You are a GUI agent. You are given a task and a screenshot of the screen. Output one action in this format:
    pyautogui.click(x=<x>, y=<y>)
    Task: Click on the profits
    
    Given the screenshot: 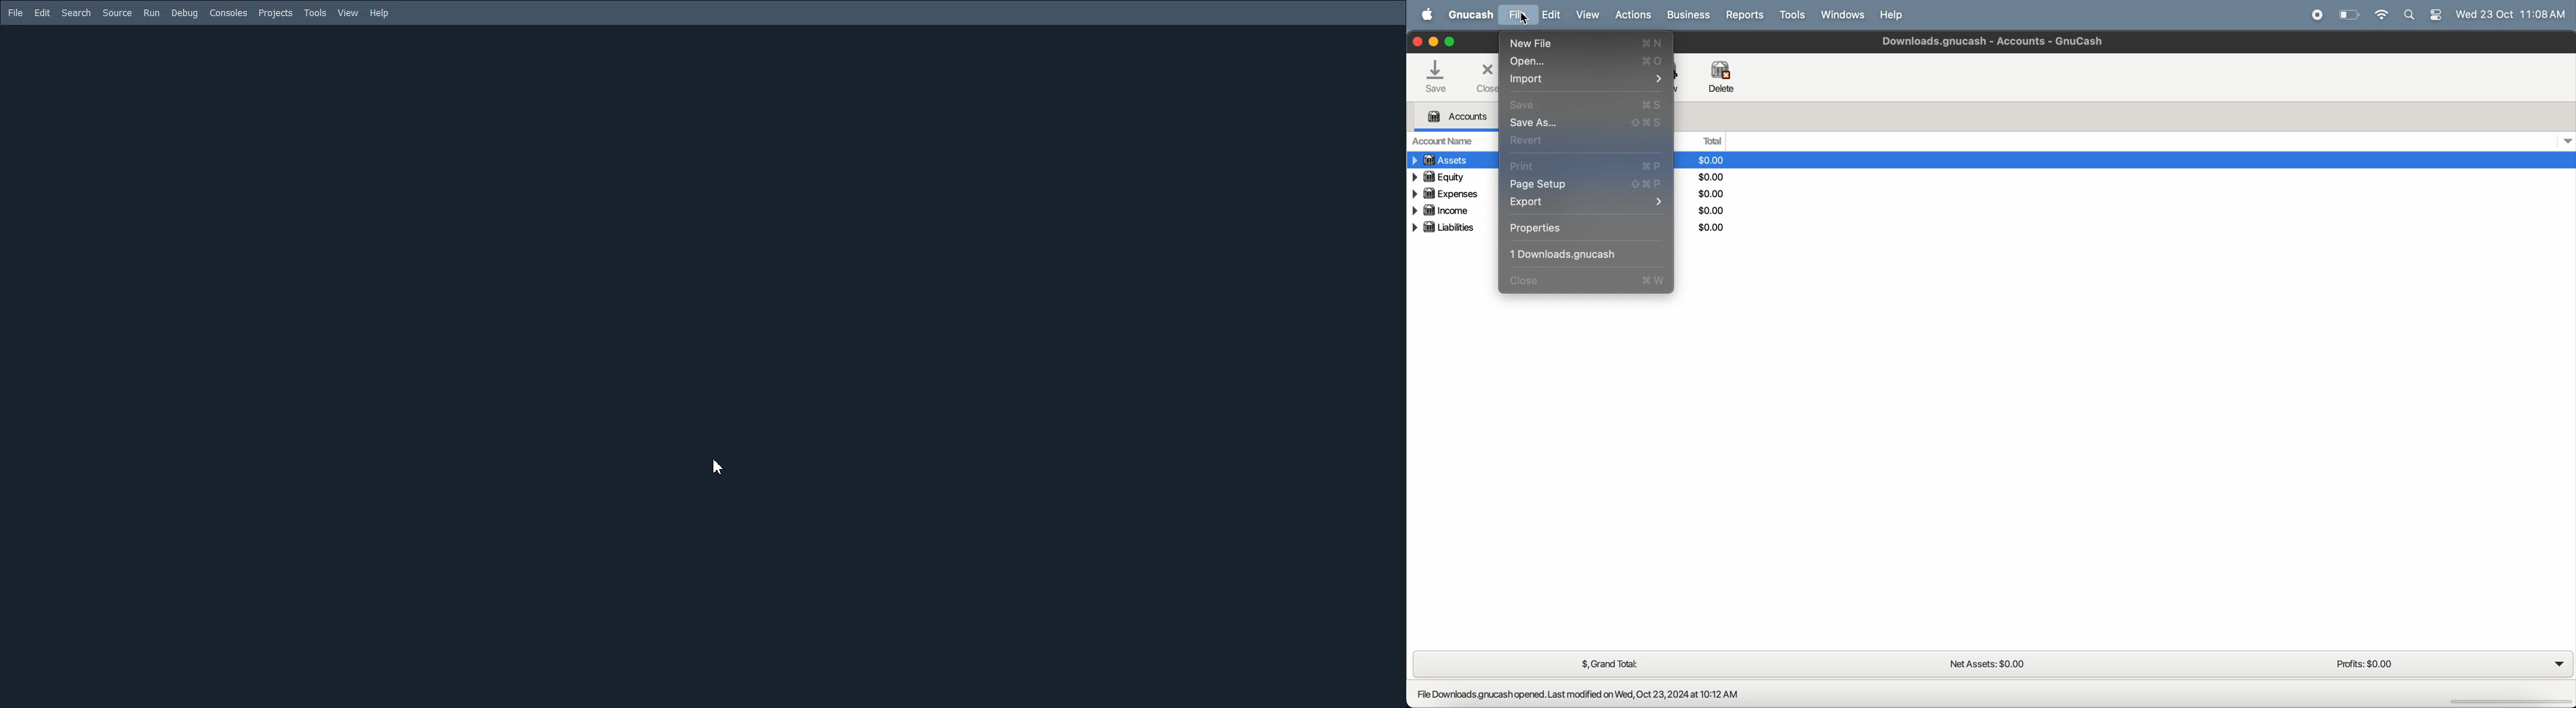 What is the action you would take?
    pyautogui.click(x=2369, y=664)
    